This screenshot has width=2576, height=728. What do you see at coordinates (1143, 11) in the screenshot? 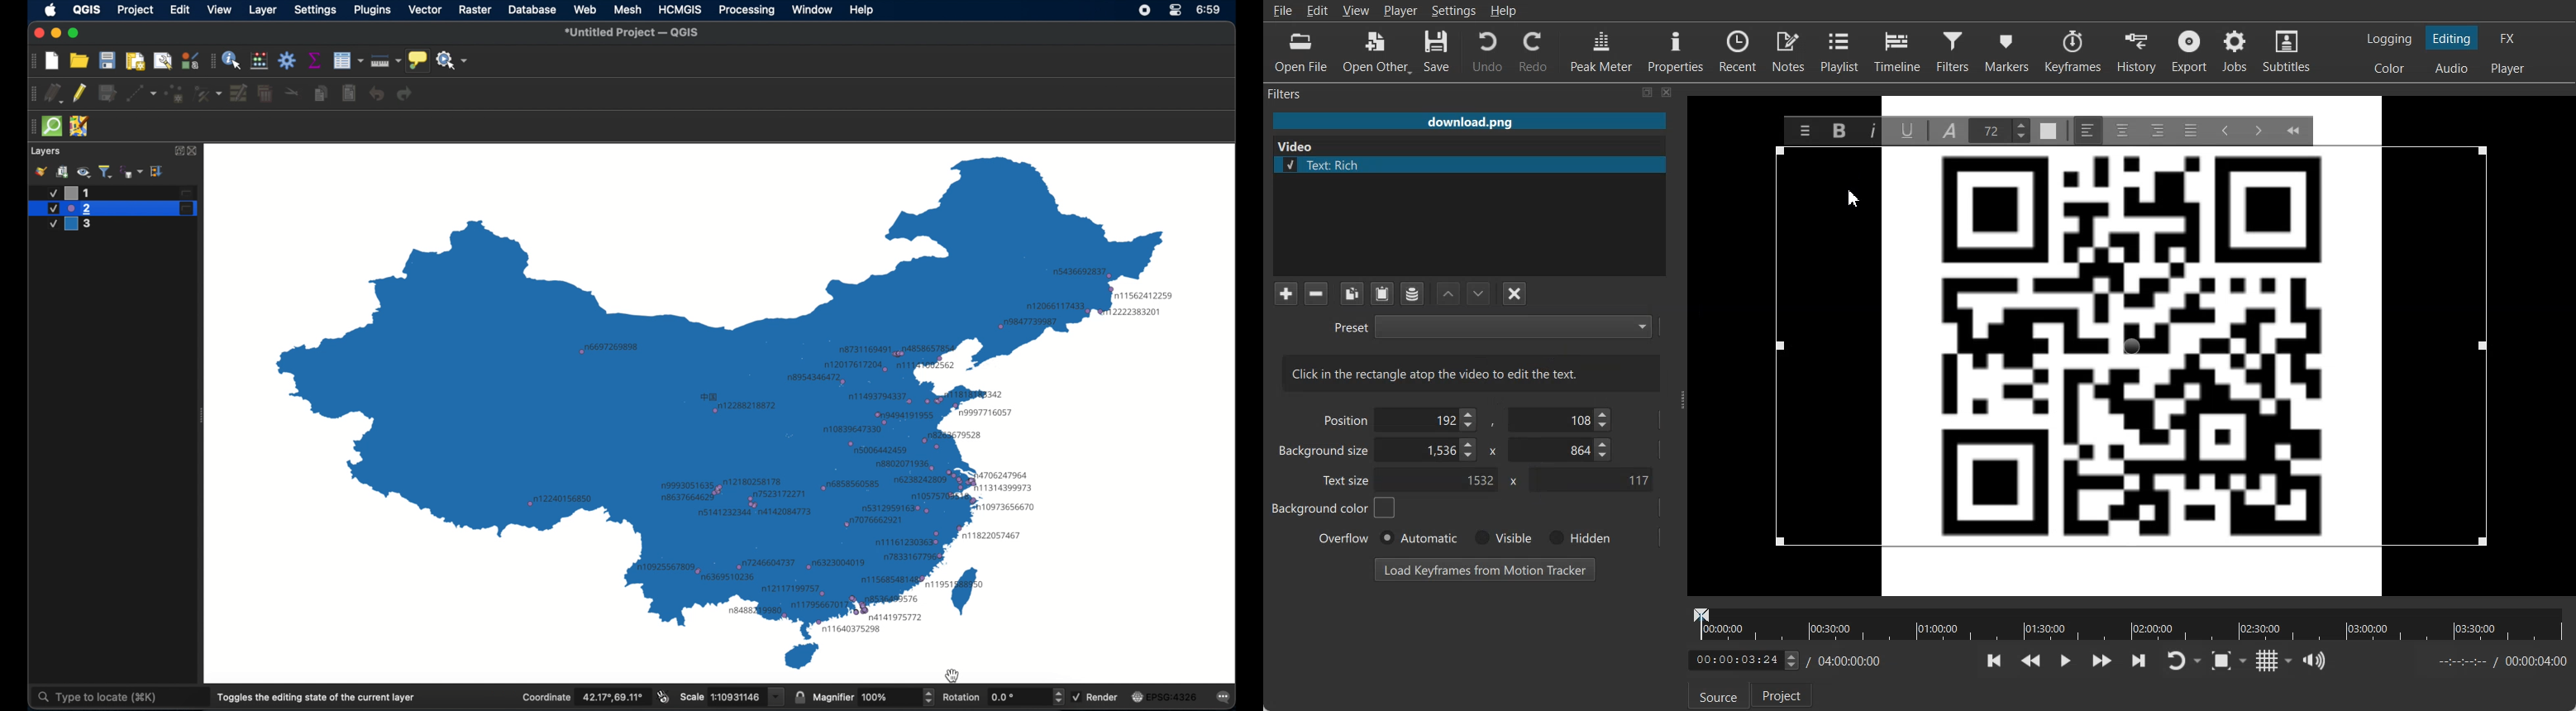
I see `control  center` at bounding box center [1143, 11].